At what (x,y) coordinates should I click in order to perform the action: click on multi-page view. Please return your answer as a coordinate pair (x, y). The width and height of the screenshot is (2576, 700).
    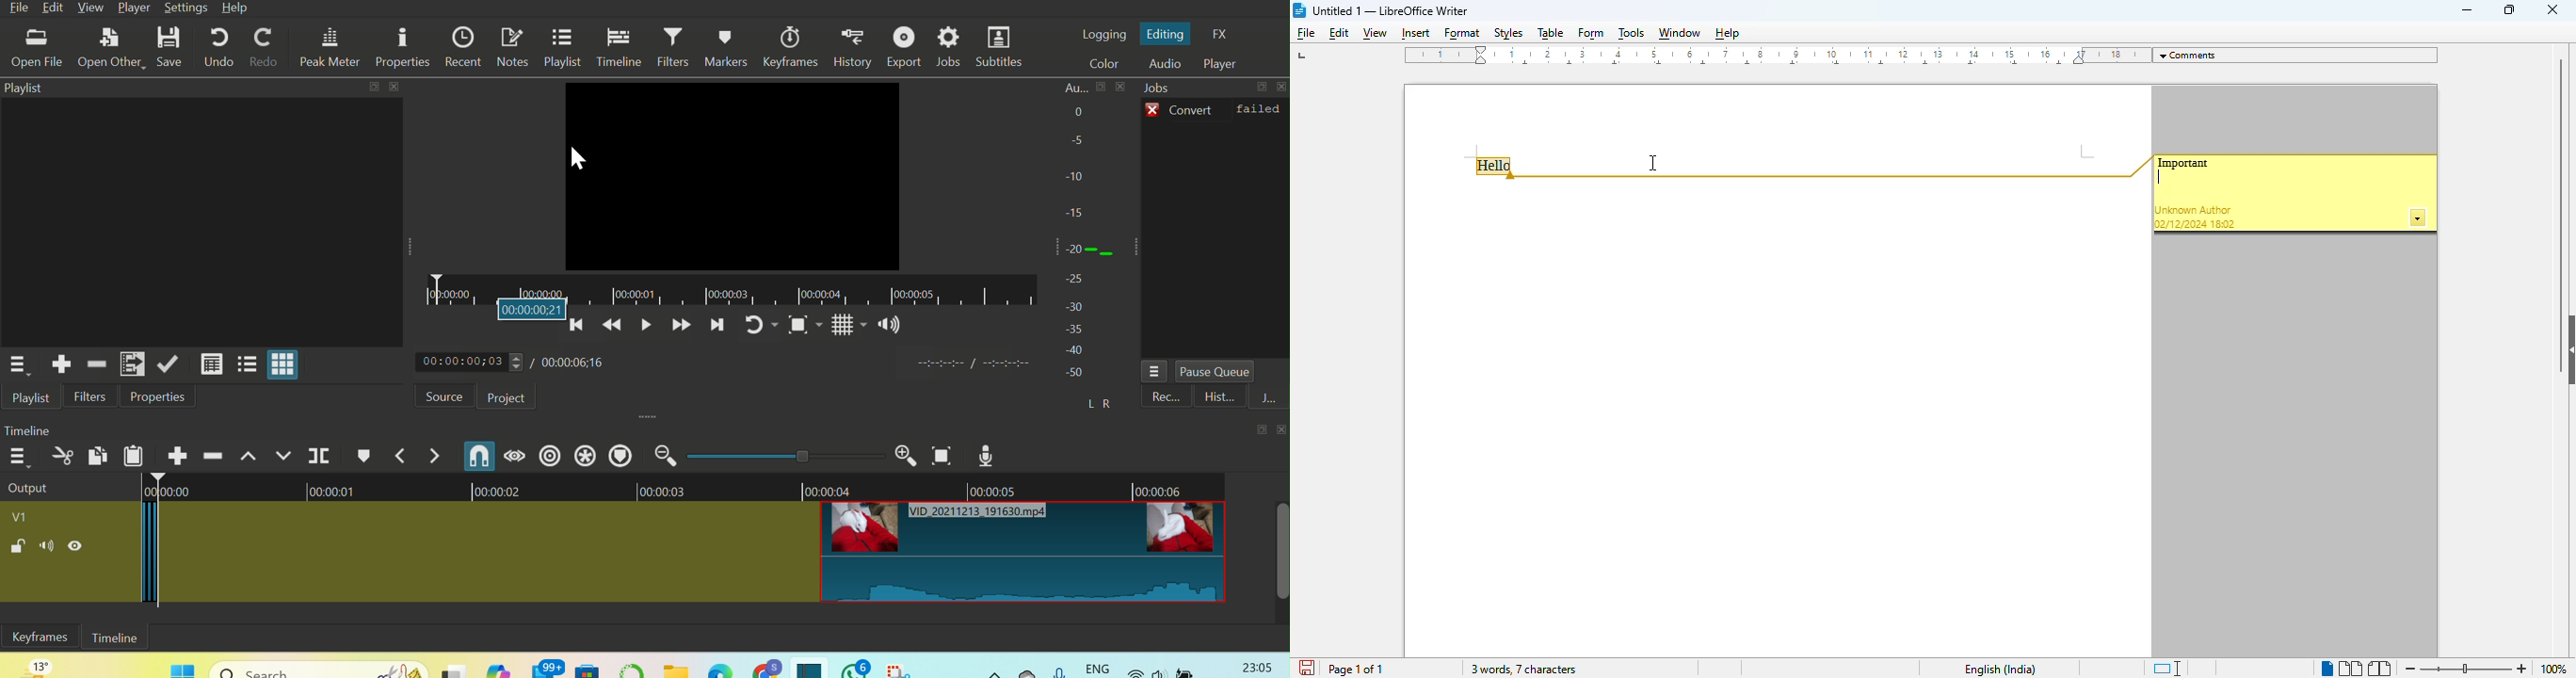
    Looking at the image, I should click on (2351, 669).